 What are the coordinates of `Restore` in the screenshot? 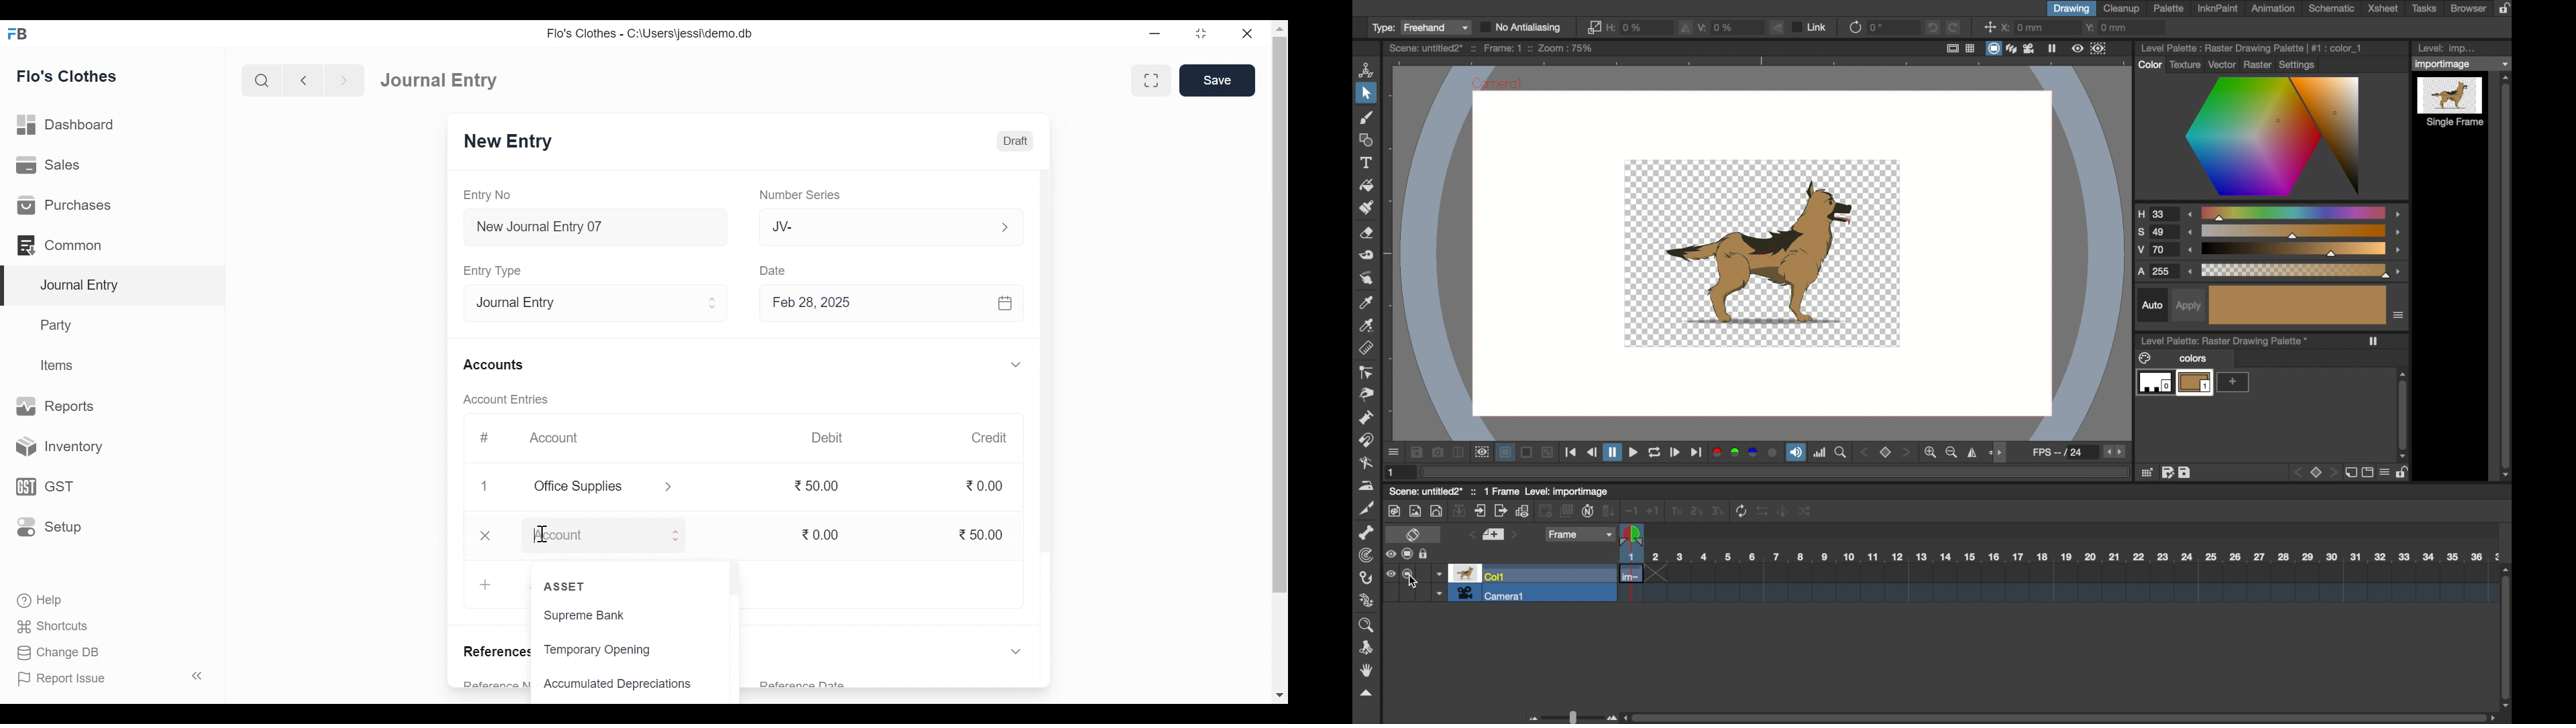 It's located at (1199, 35).